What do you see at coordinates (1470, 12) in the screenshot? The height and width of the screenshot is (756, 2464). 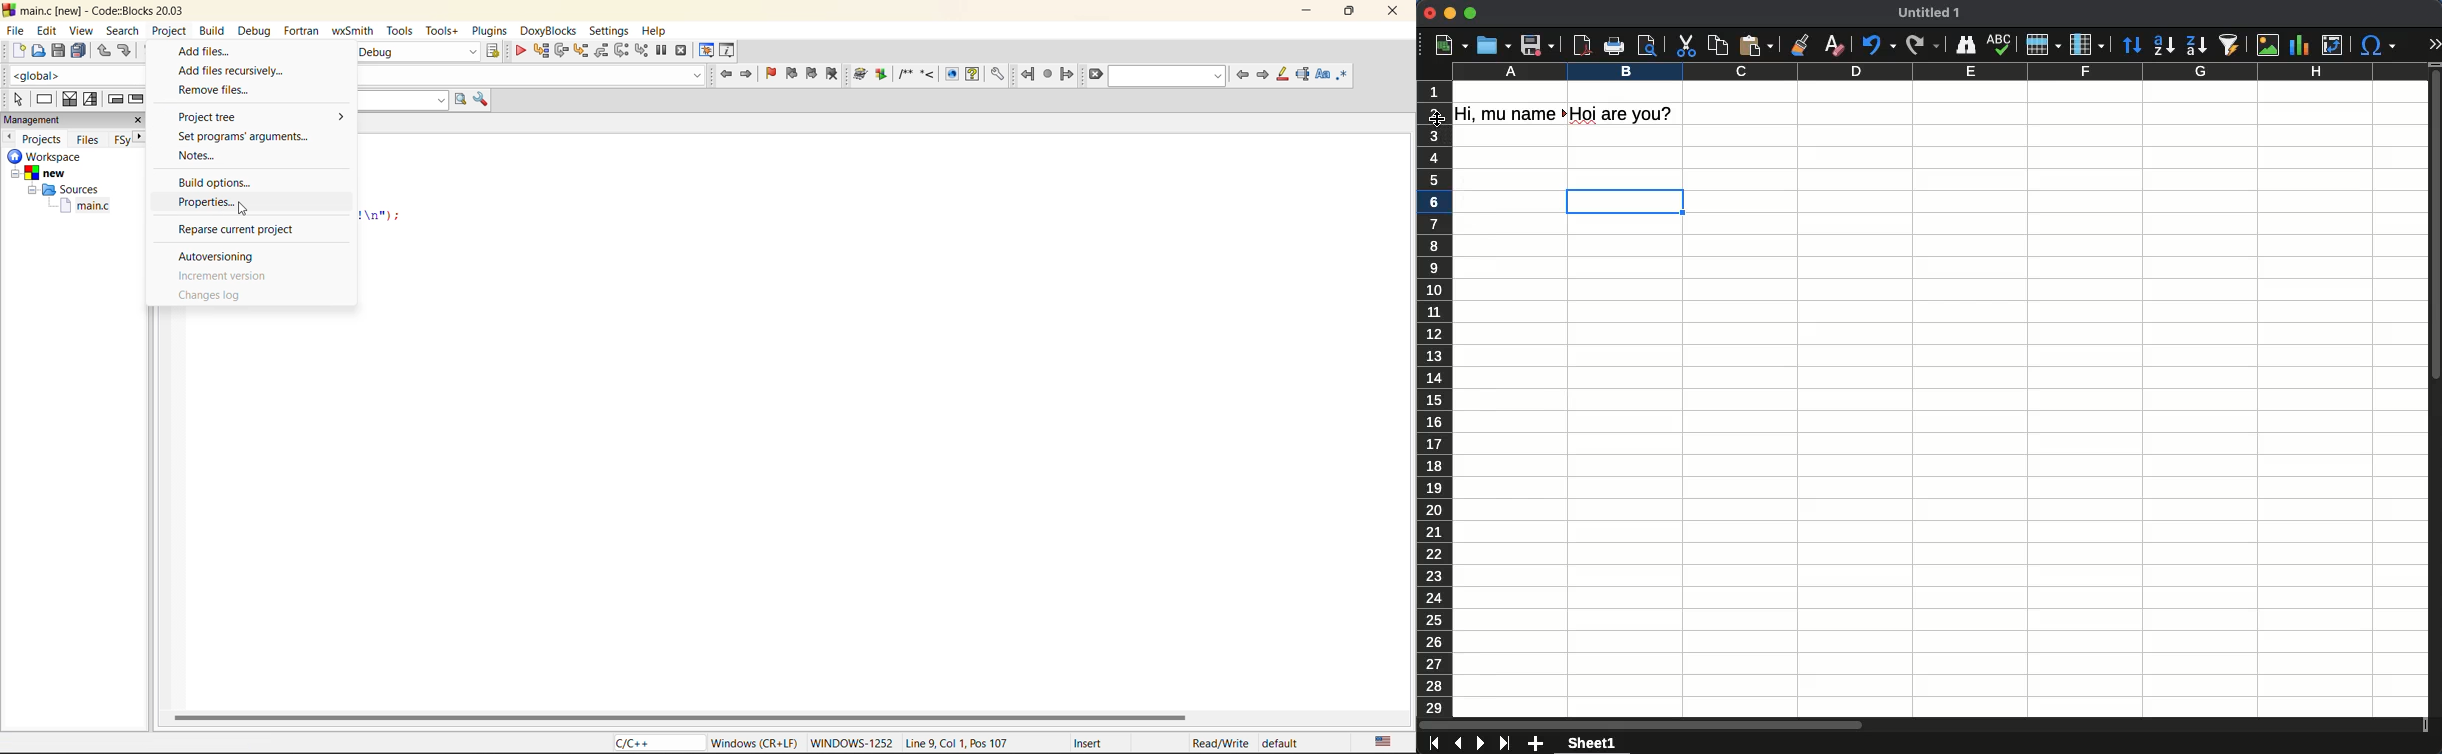 I see `maximize` at bounding box center [1470, 12].